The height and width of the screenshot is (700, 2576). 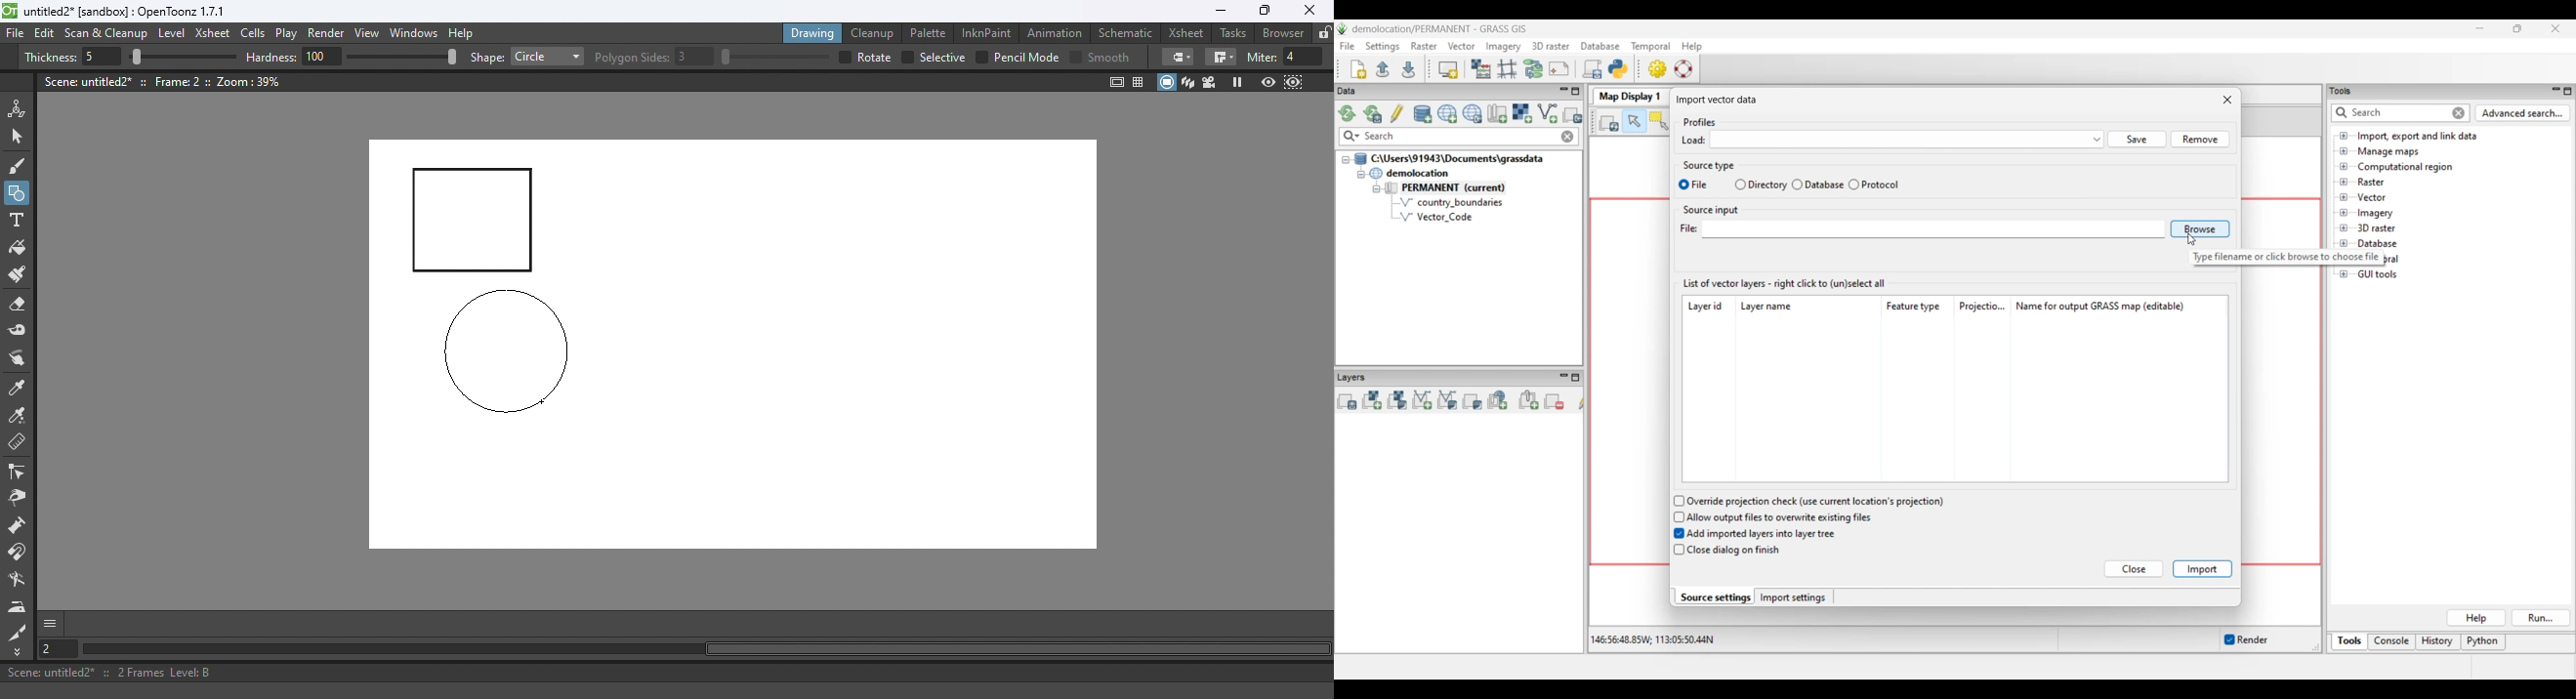 What do you see at coordinates (99, 58) in the screenshot?
I see `5` at bounding box center [99, 58].